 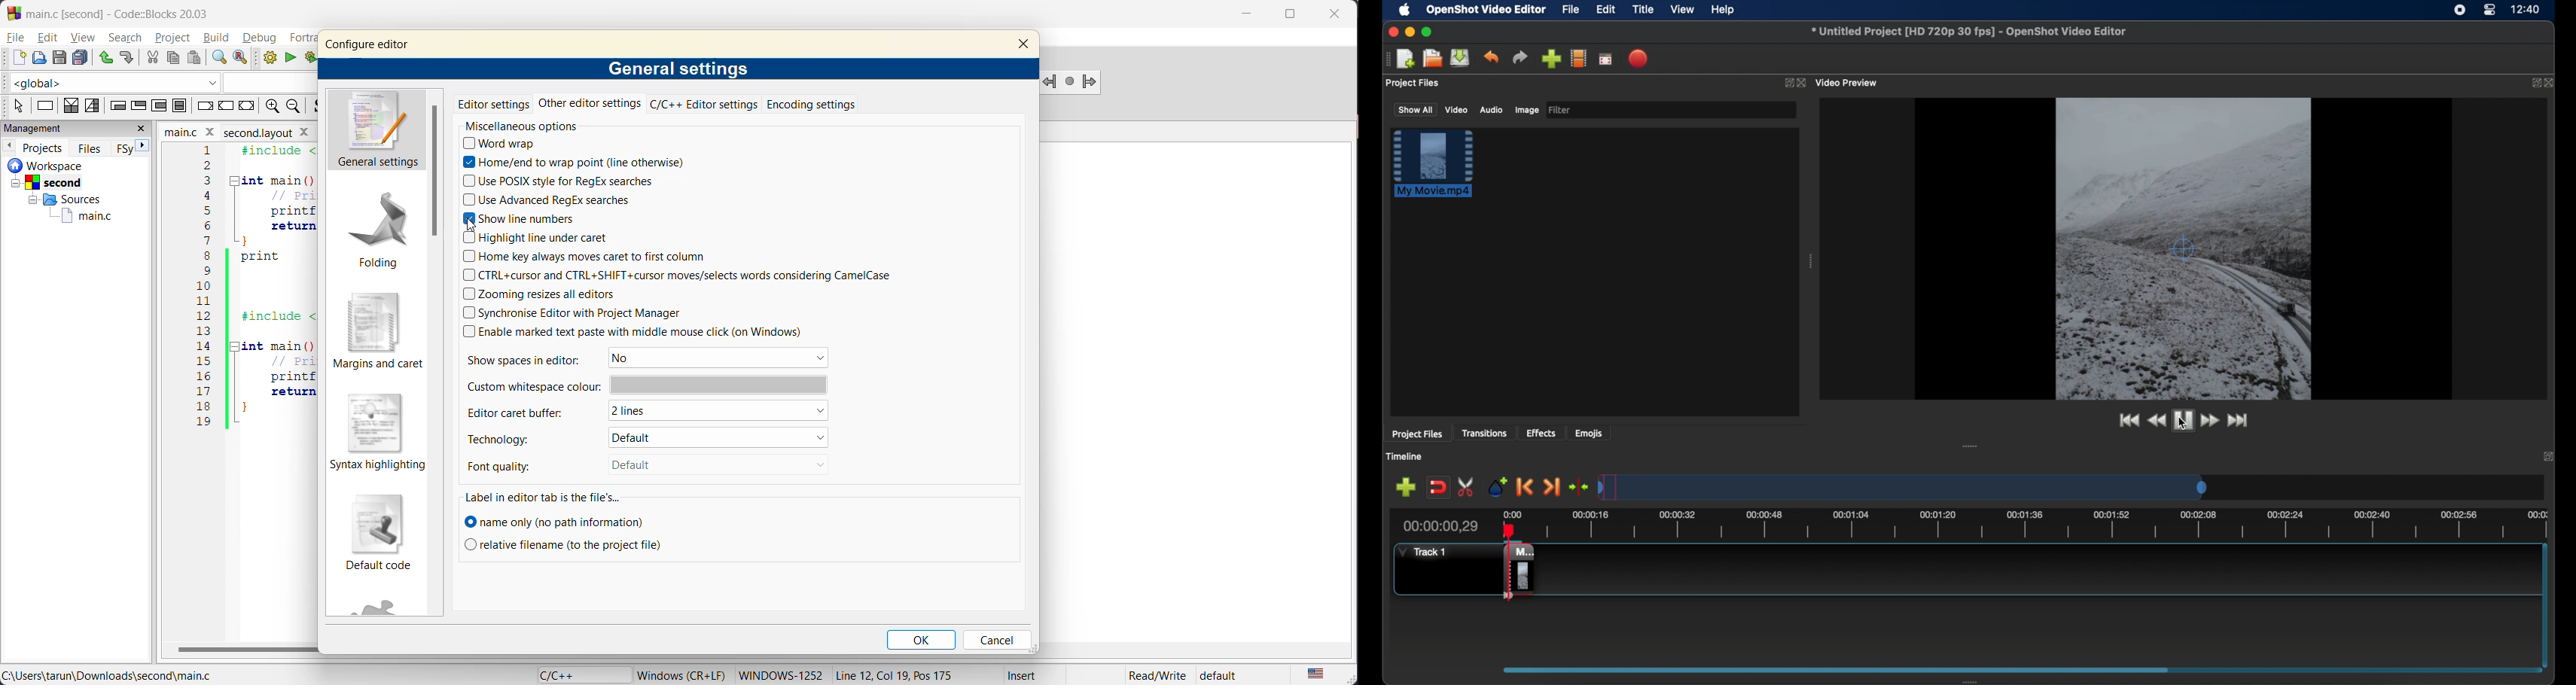 I want to click on enable marked text paste with middle mouse click, so click(x=646, y=333).